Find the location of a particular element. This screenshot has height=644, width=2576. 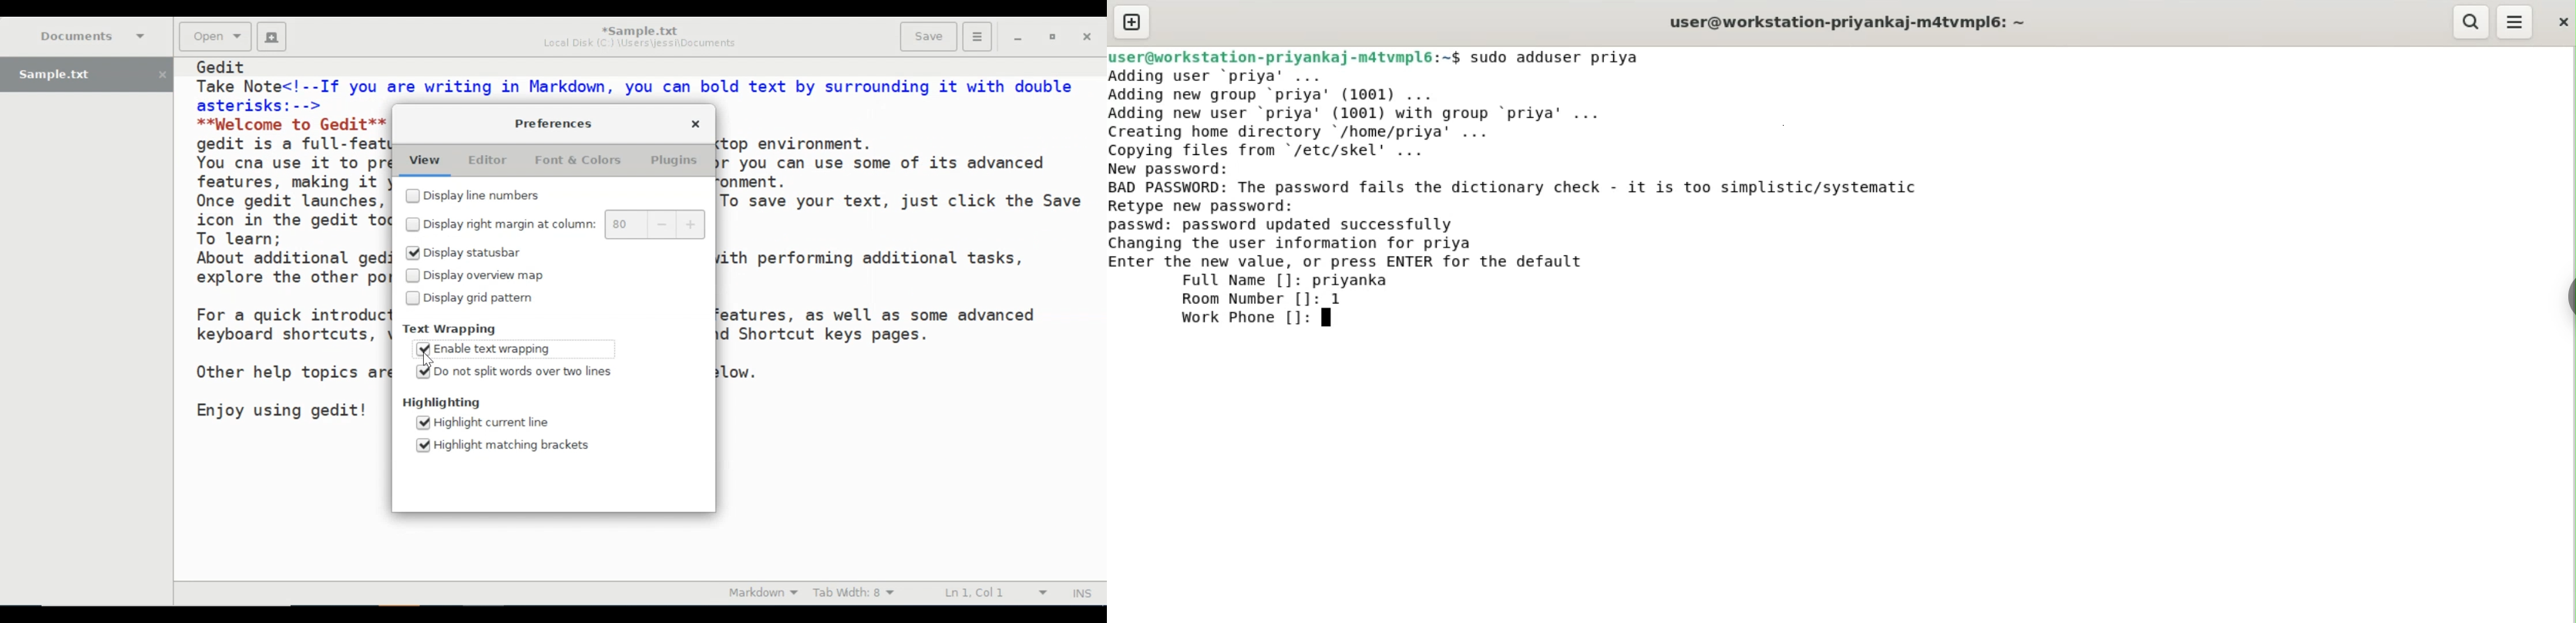

decrease margin  is located at coordinates (661, 224).